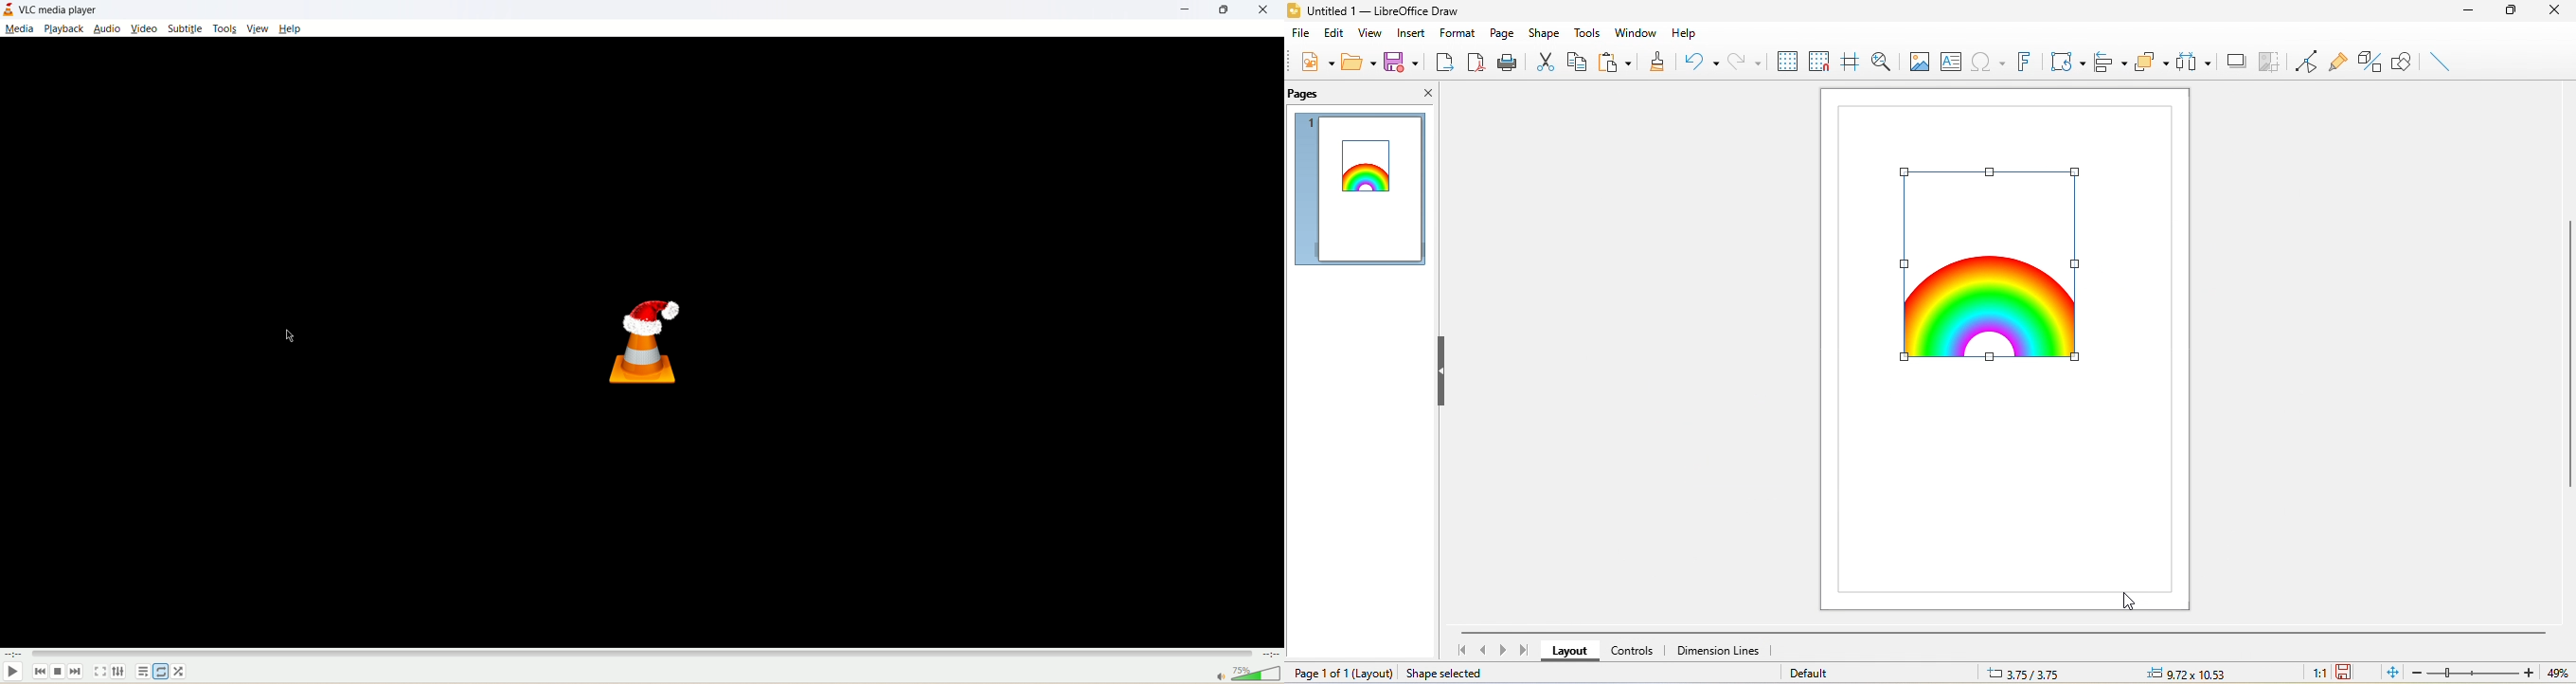 This screenshot has height=700, width=2576. I want to click on VLC MEDIA PLAYER, so click(62, 11).